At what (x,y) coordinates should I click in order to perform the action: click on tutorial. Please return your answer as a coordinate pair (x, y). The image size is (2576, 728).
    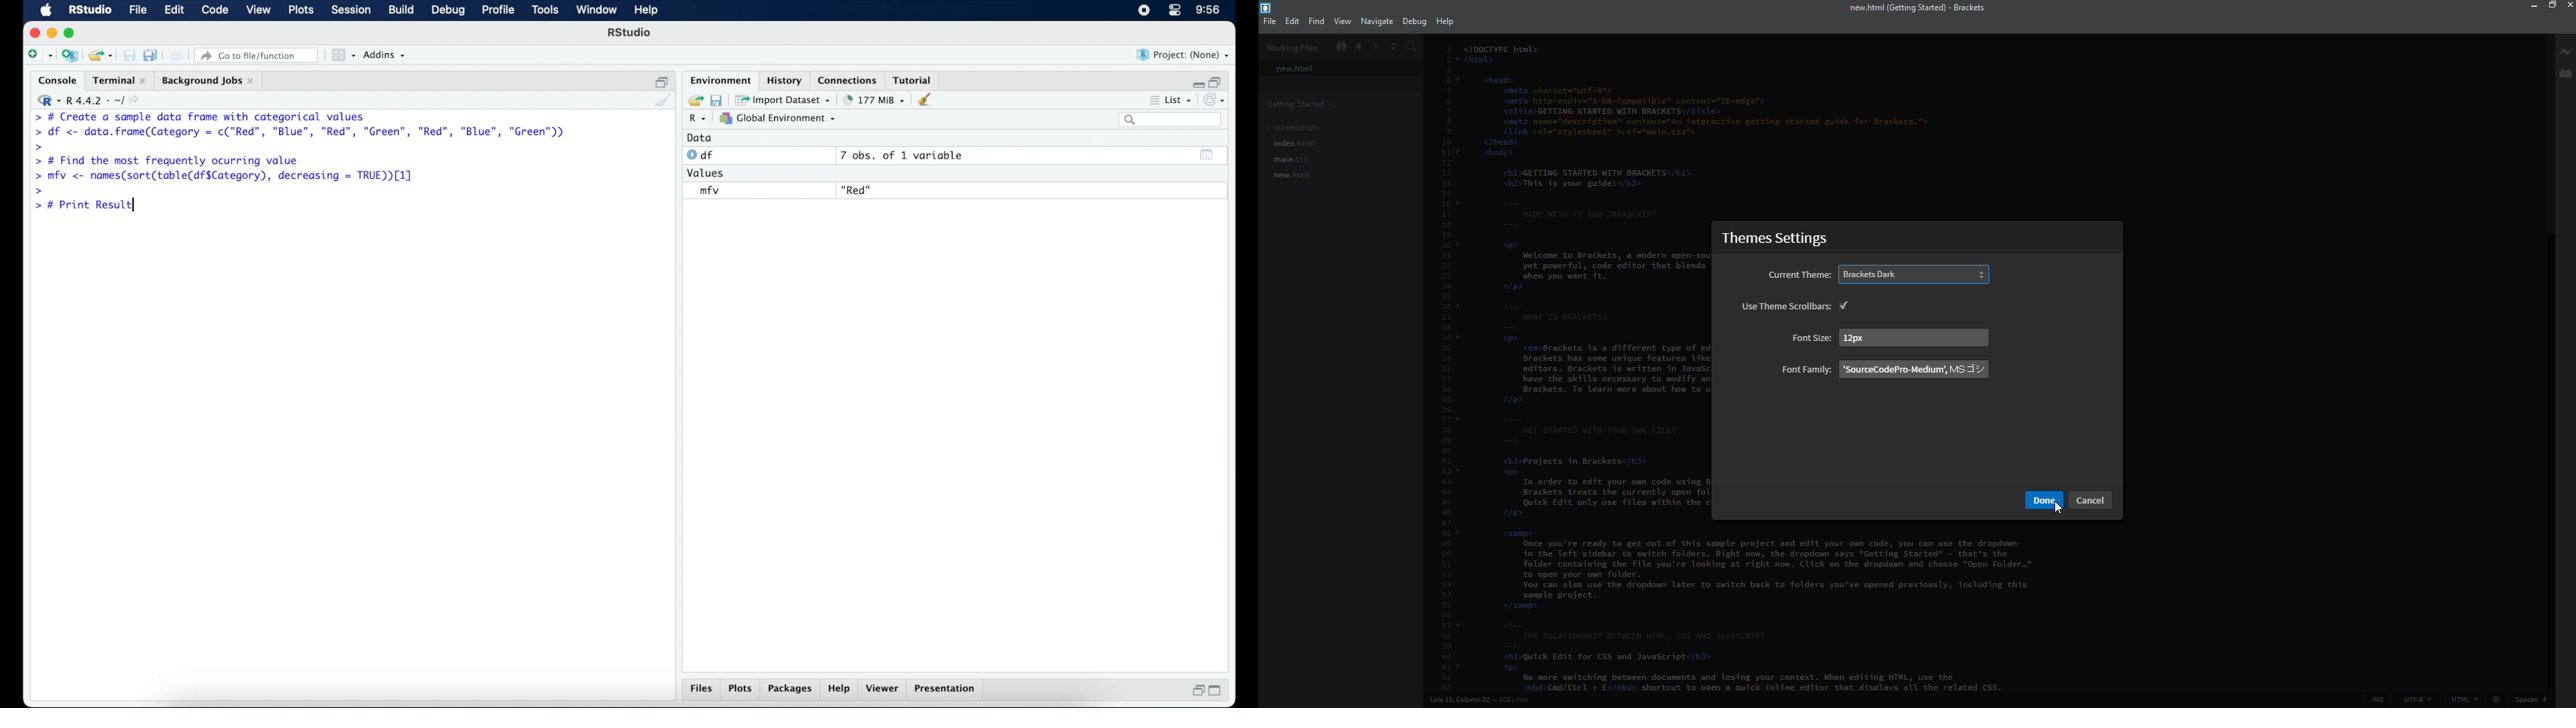
    Looking at the image, I should click on (915, 79).